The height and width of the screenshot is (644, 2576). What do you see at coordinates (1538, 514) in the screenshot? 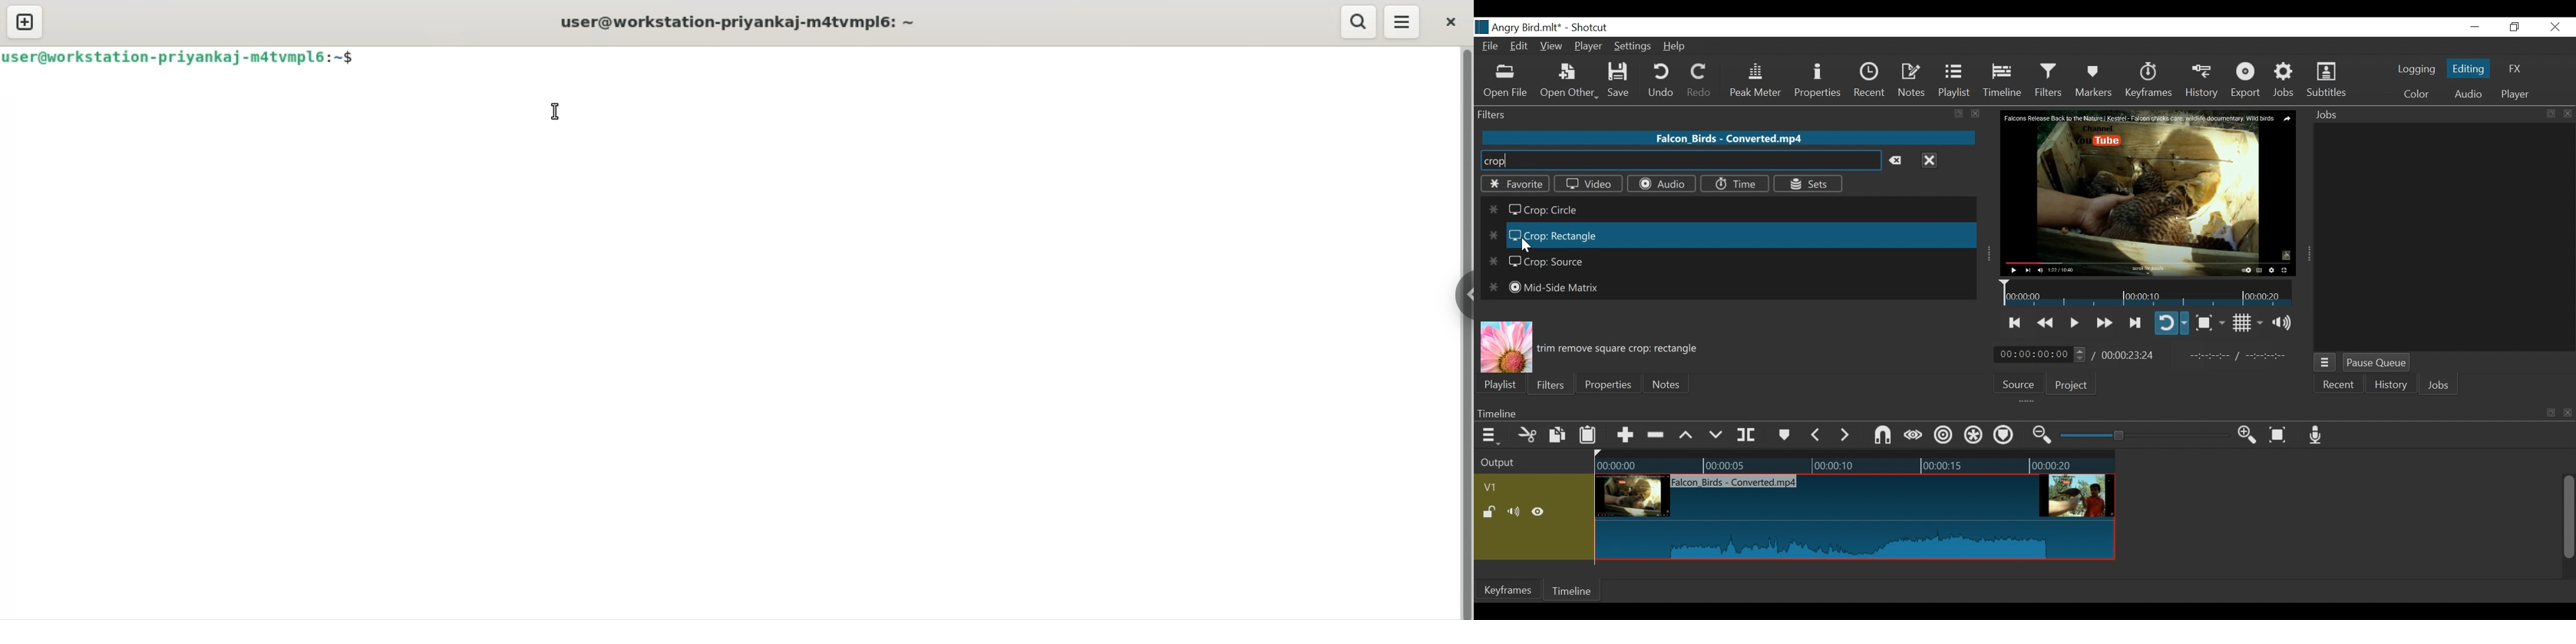
I see `Hide` at bounding box center [1538, 514].